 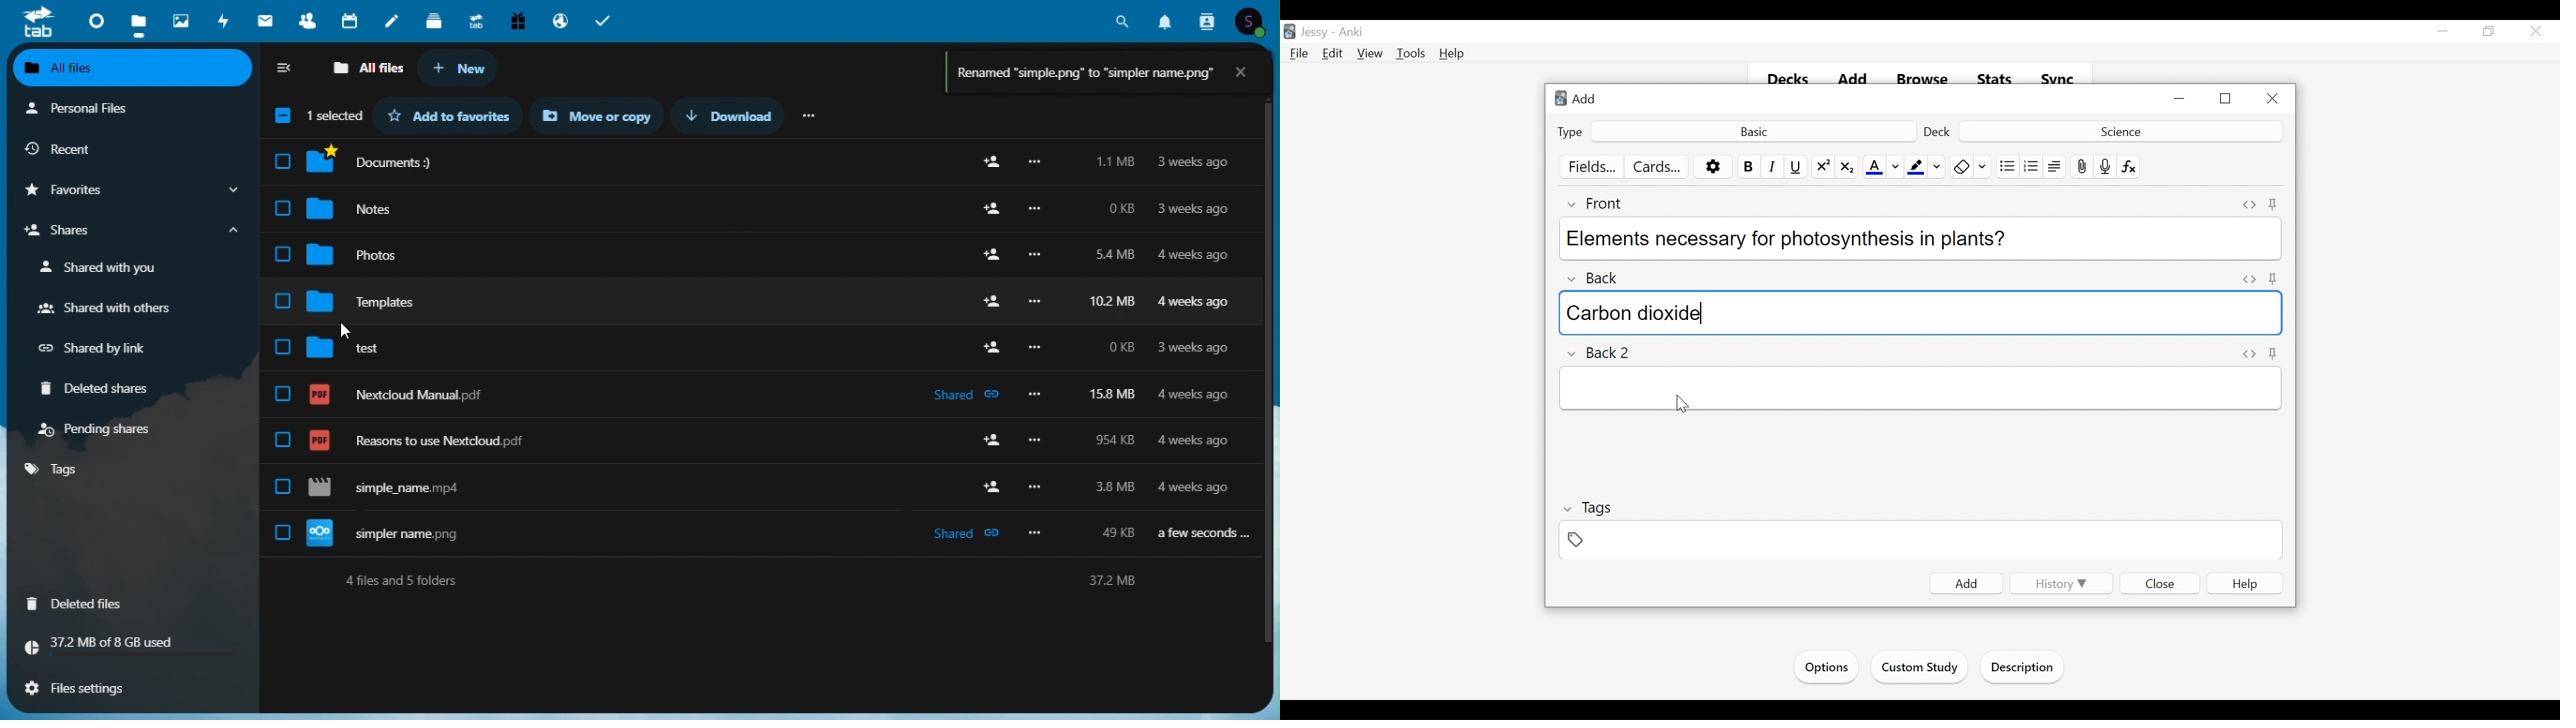 What do you see at coordinates (2274, 353) in the screenshot?
I see `Toggle Sticky` at bounding box center [2274, 353].